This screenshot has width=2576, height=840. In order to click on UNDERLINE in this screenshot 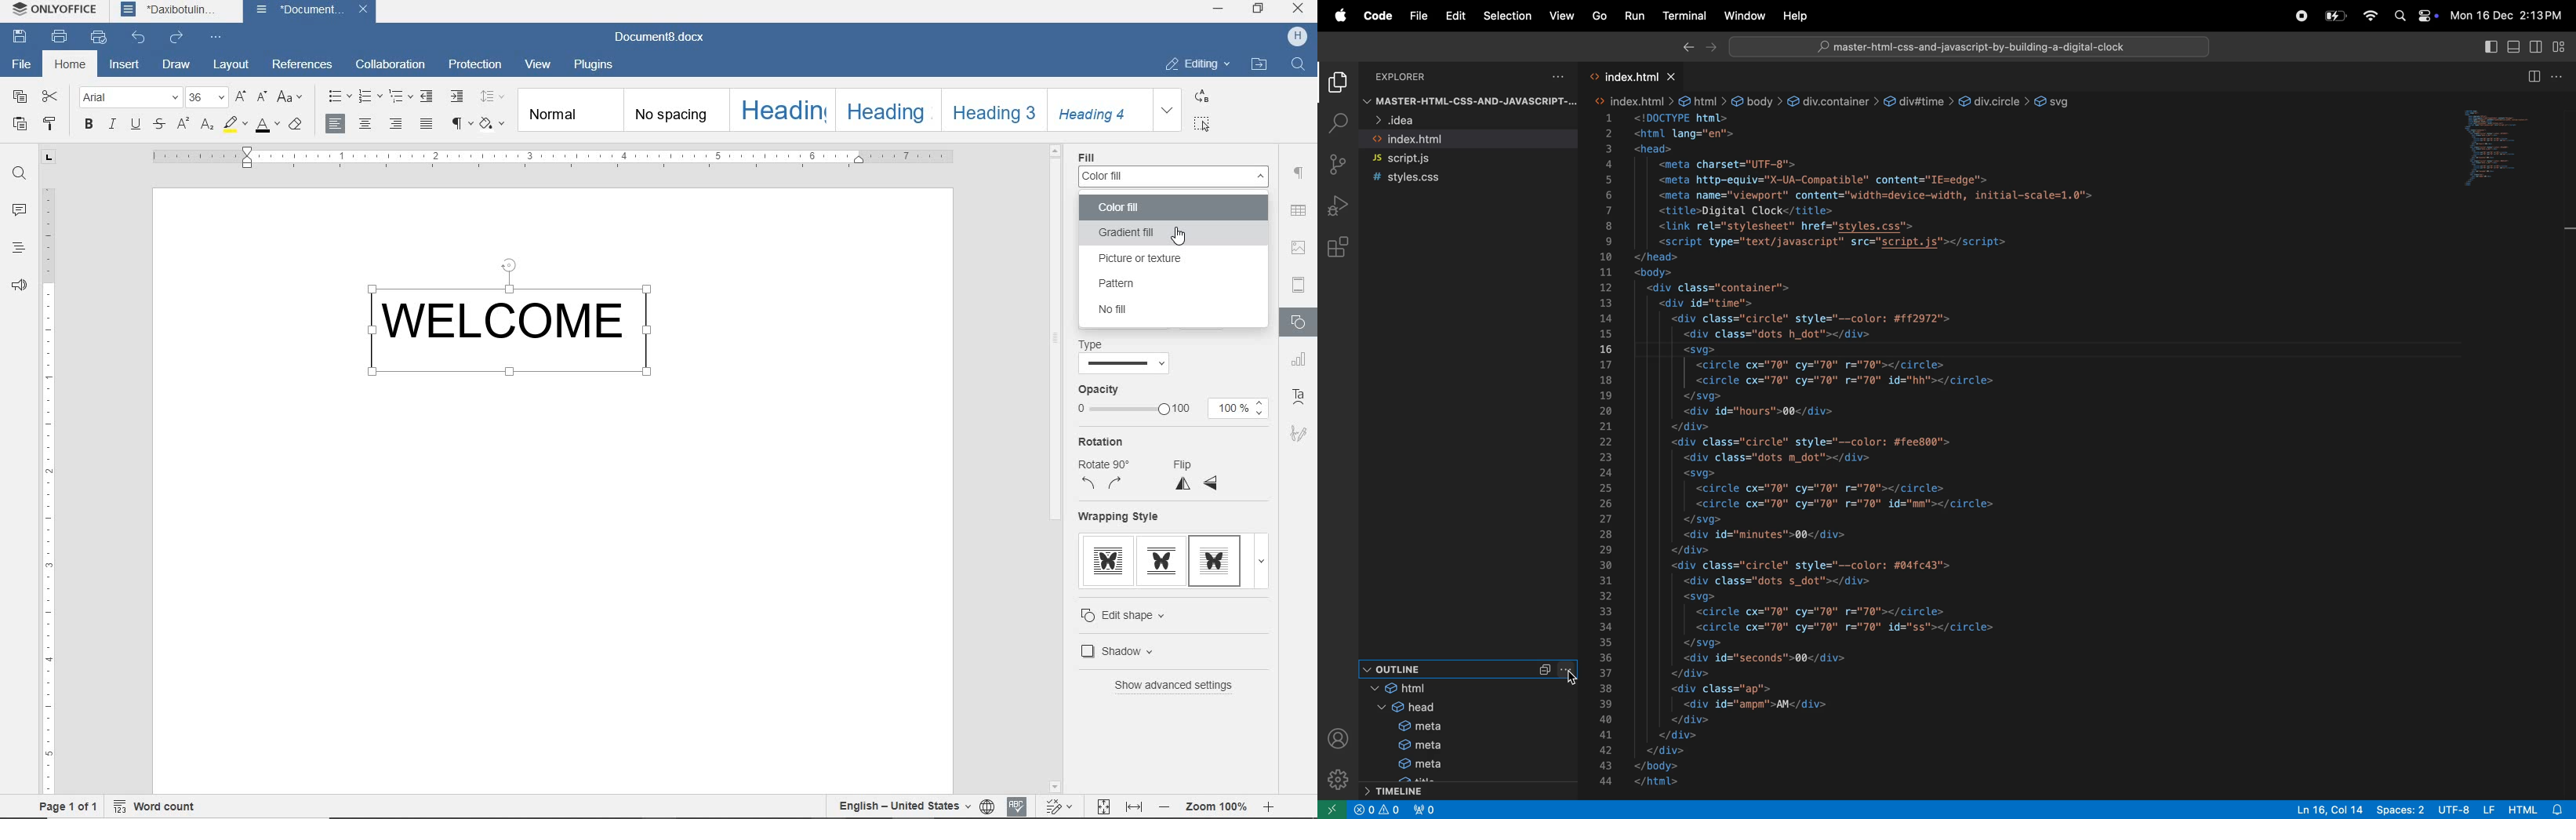, I will do `click(137, 123)`.